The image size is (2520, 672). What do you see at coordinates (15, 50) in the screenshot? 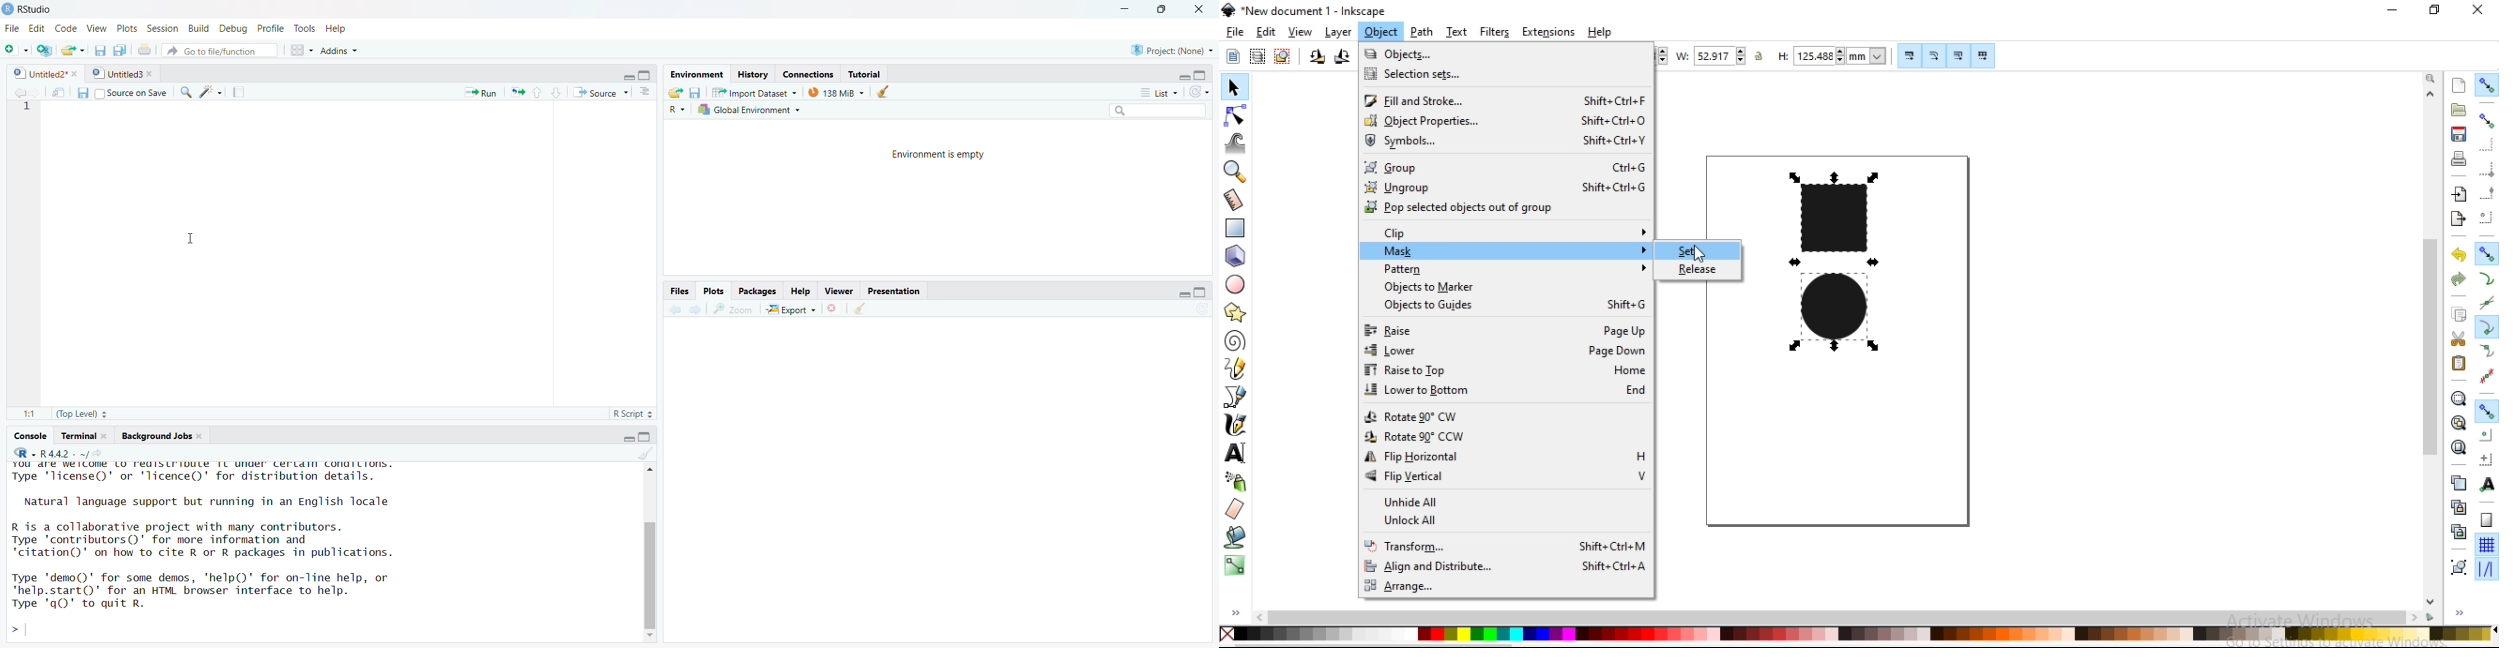
I see `New File` at bounding box center [15, 50].